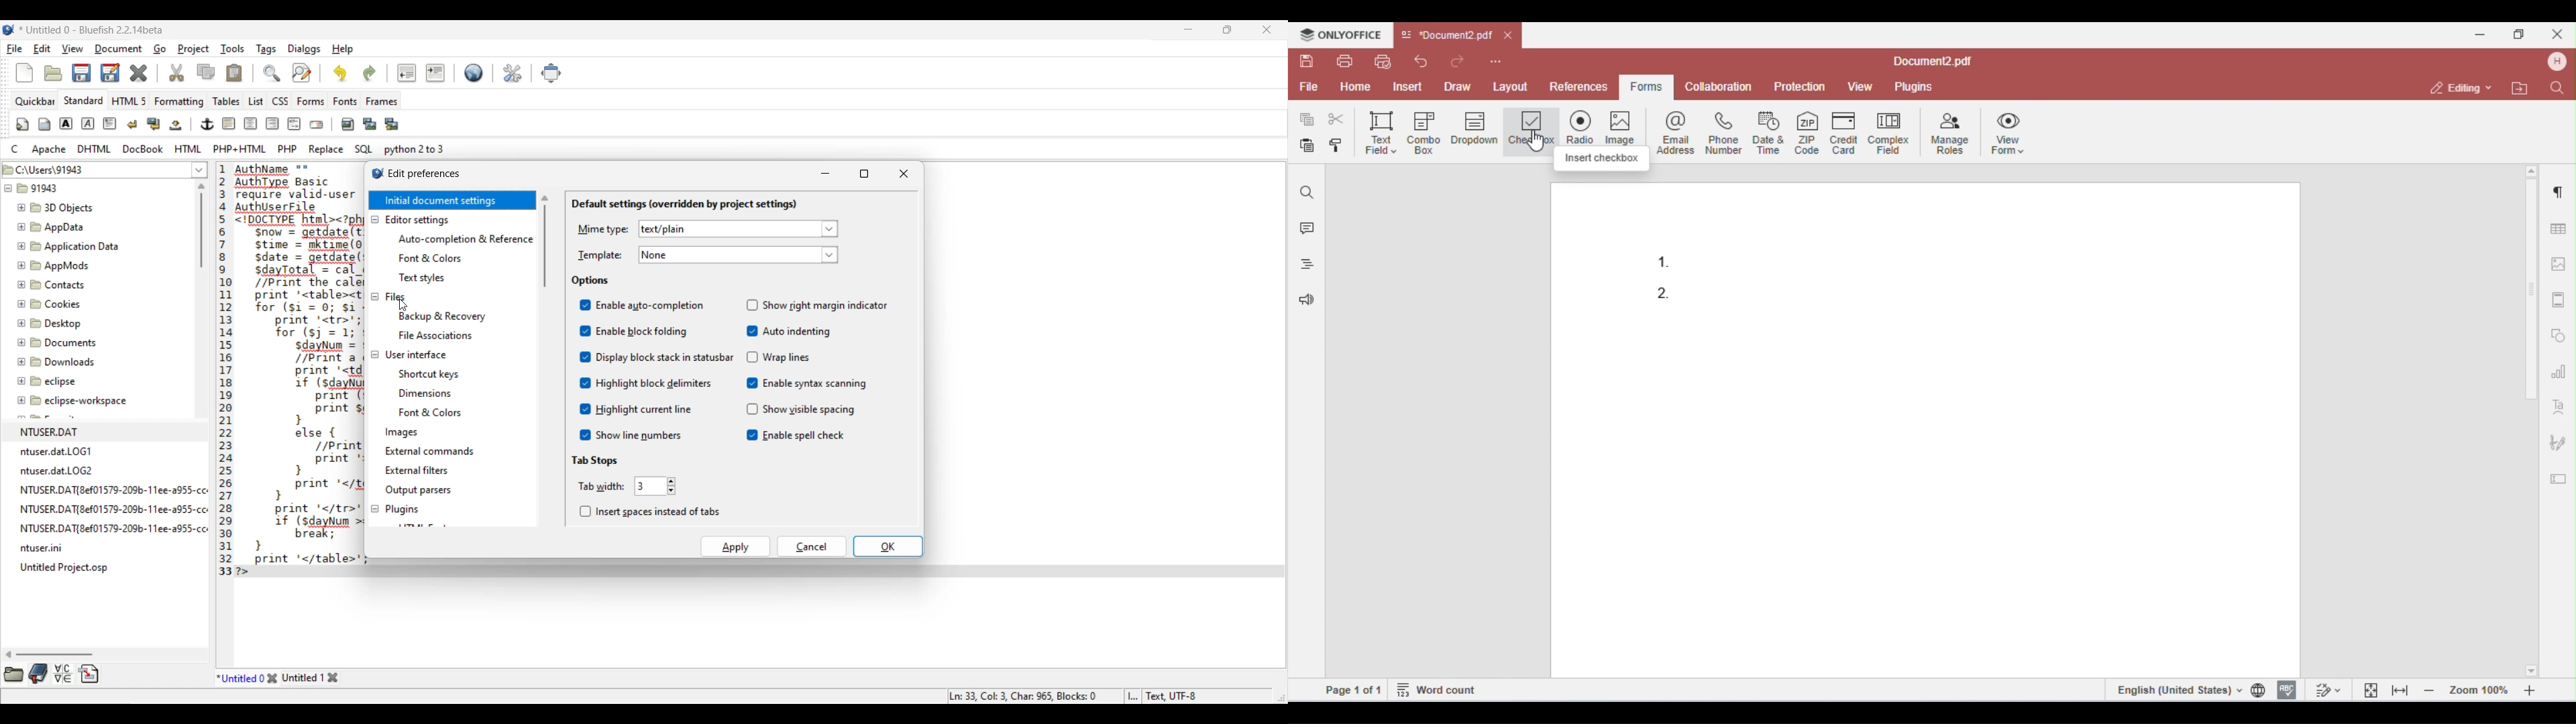 This screenshot has width=2576, height=728. What do you see at coordinates (310, 677) in the screenshot?
I see `Other tab` at bounding box center [310, 677].